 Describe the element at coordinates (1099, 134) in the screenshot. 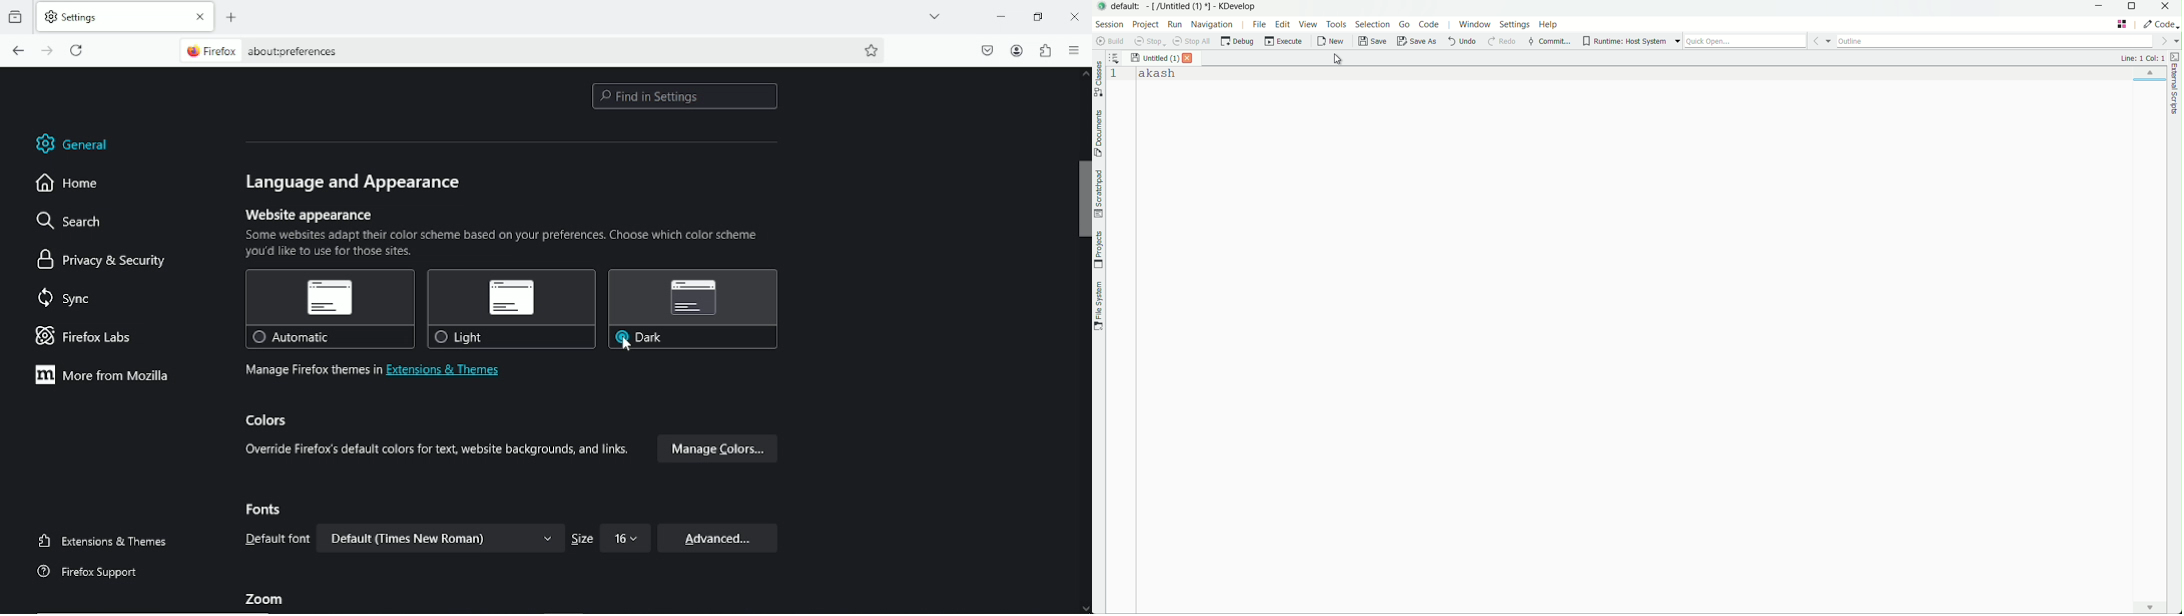

I see `document` at that location.